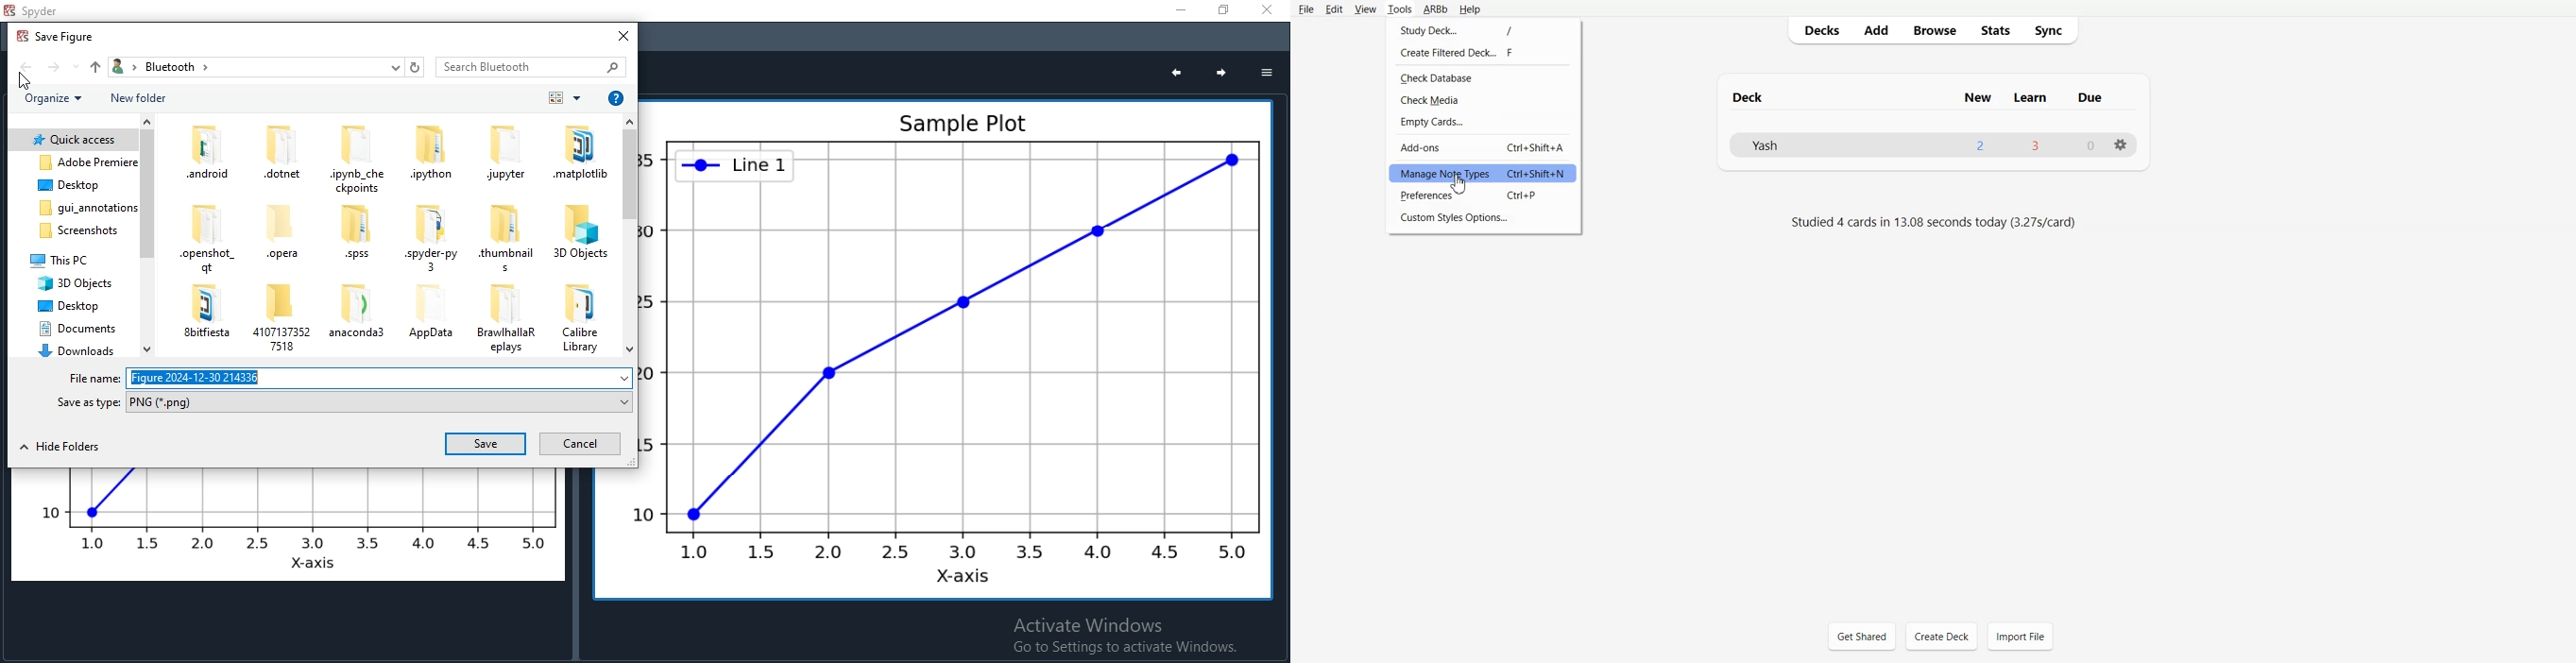 This screenshot has width=2576, height=672. I want to click on files, so click(211, 311).